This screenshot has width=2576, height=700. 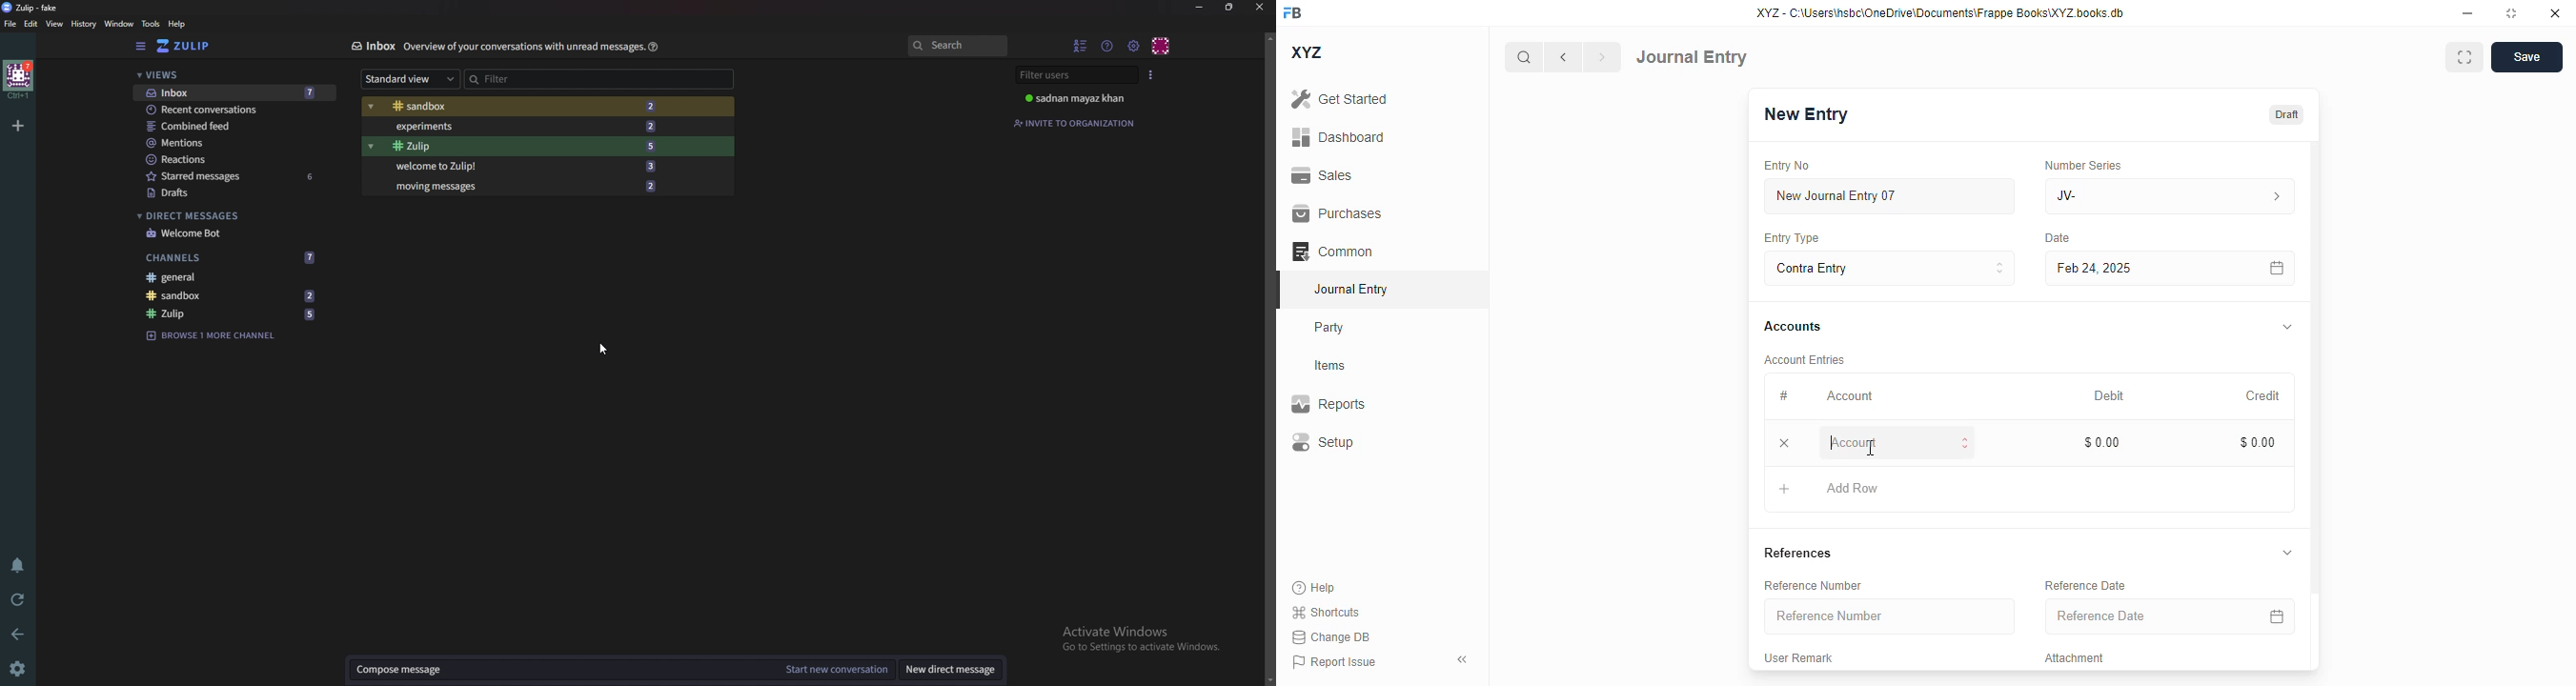 What do you see at coordinates (1330, 636) in the screenshot?
I see `change DB` at bounding box center [1330, 636].